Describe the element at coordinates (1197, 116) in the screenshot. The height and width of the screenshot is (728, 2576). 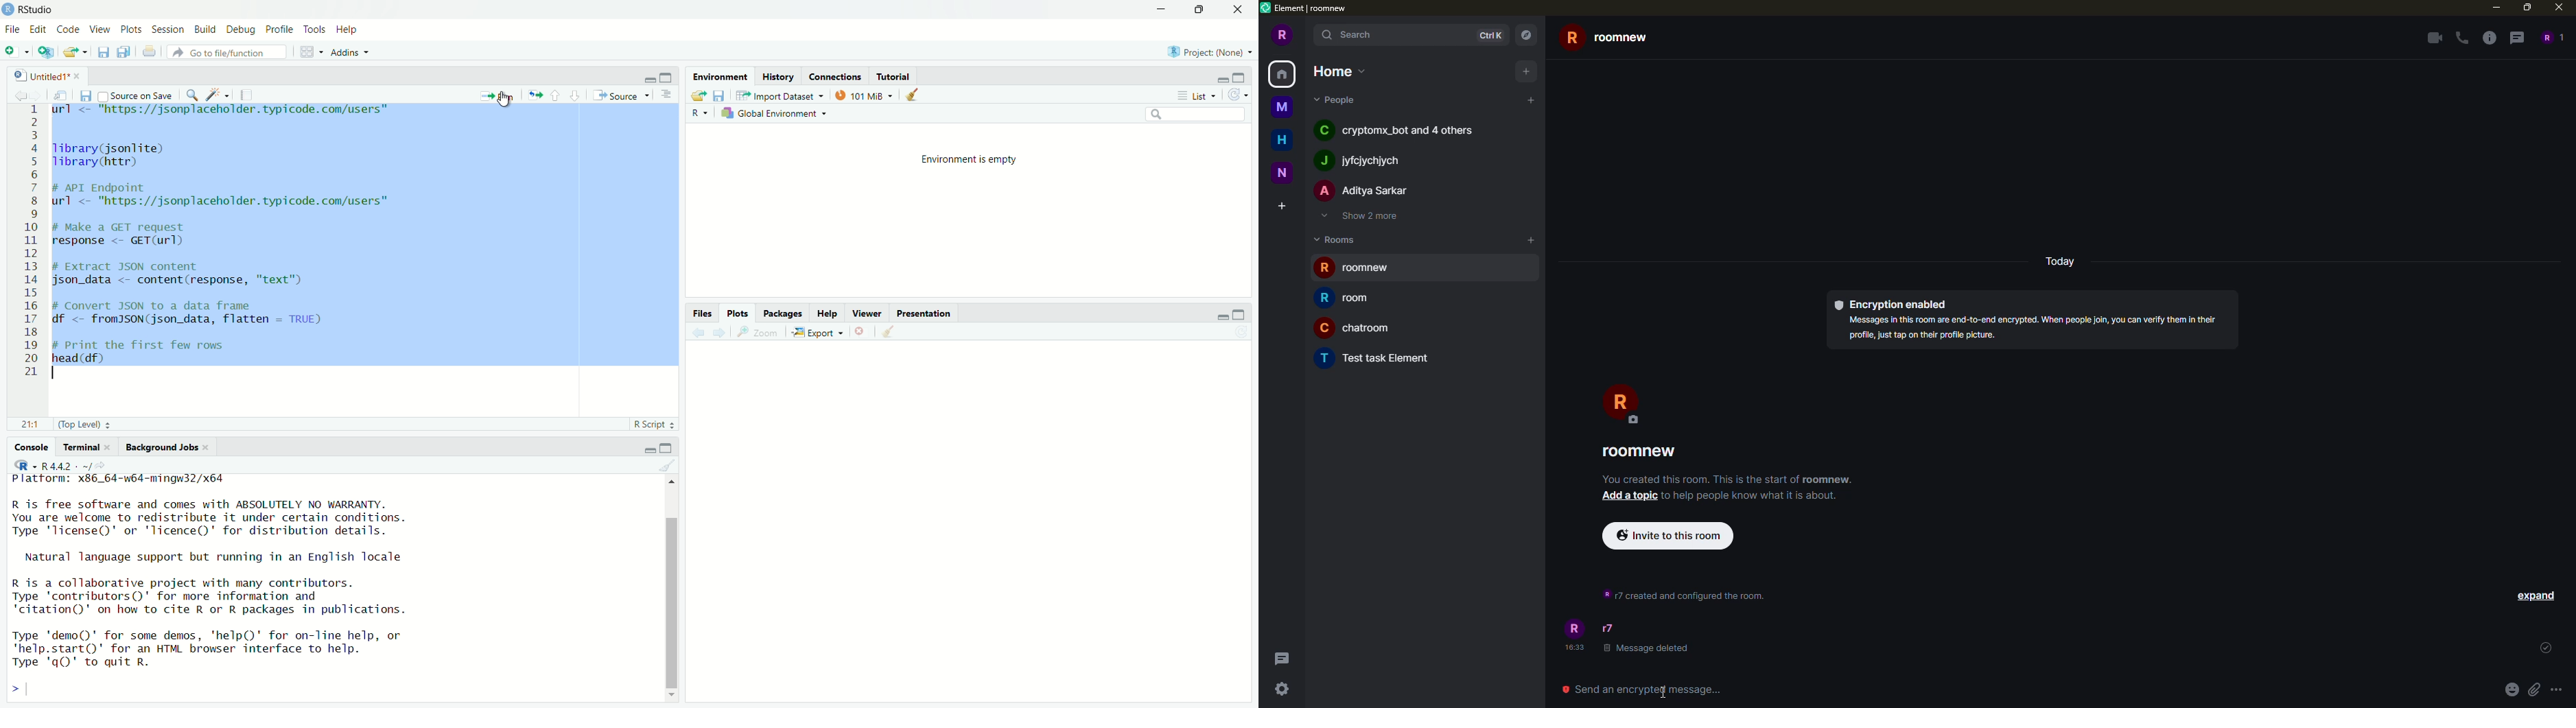
I see `Search` at that location.